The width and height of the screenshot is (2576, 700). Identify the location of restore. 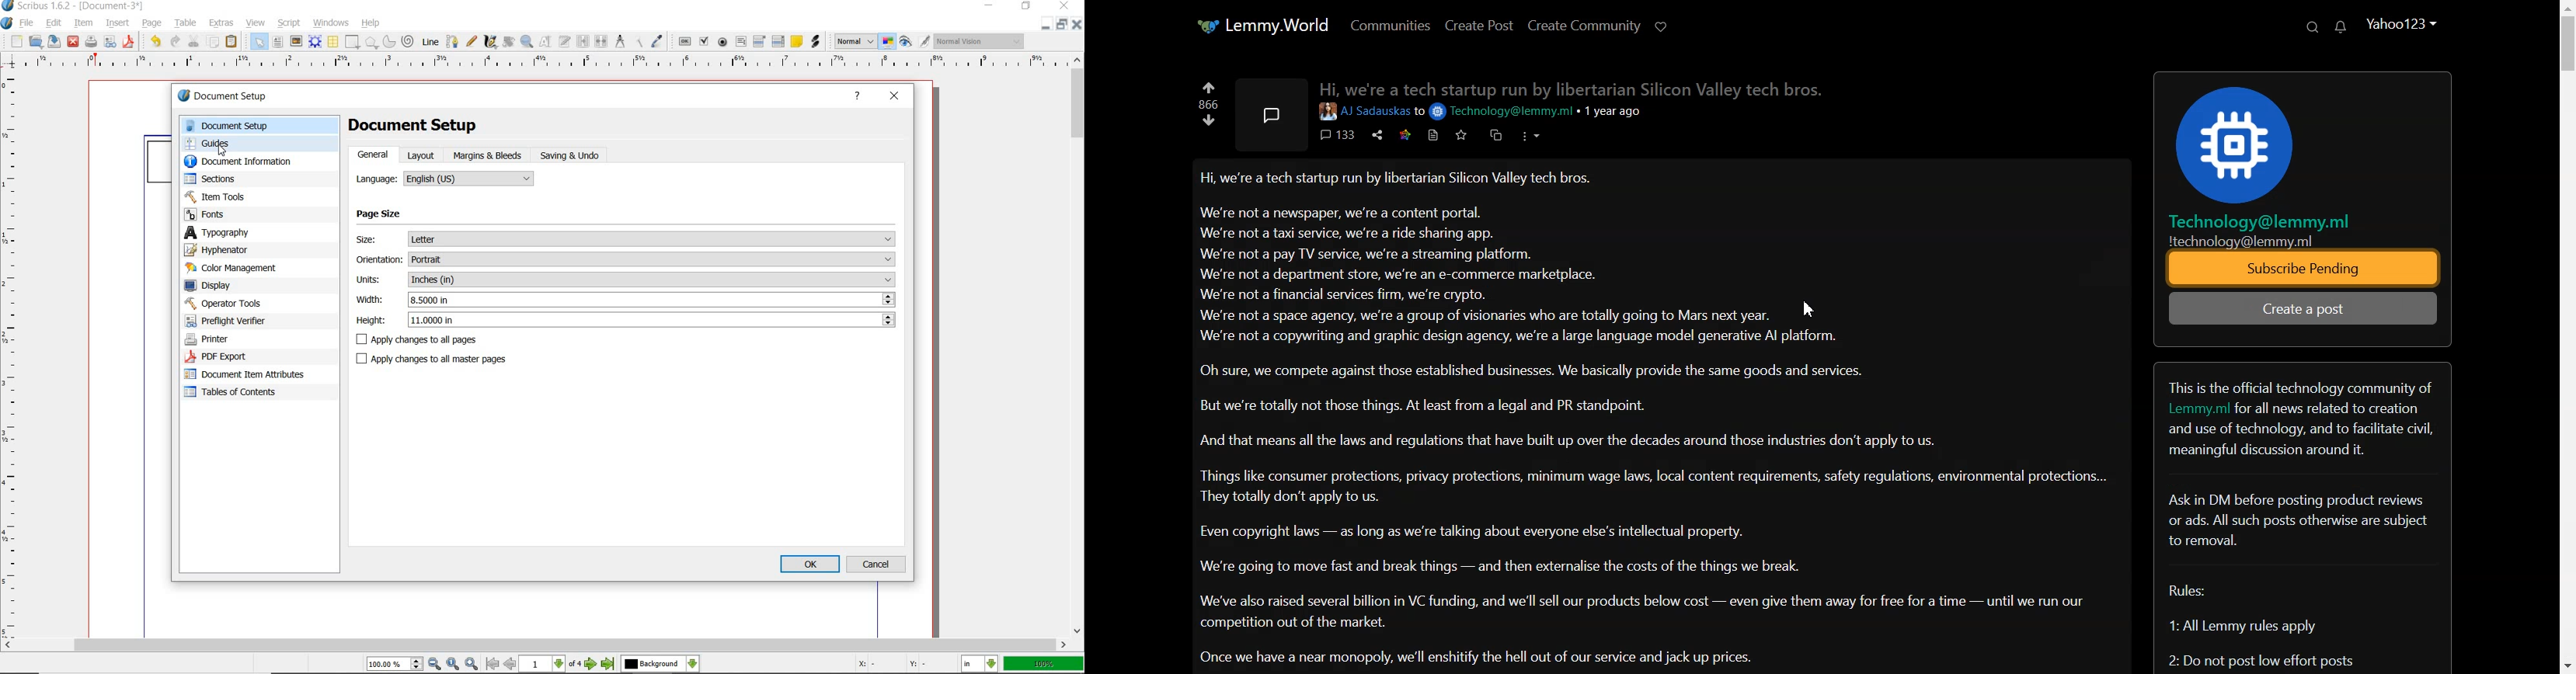
(1064, 25).